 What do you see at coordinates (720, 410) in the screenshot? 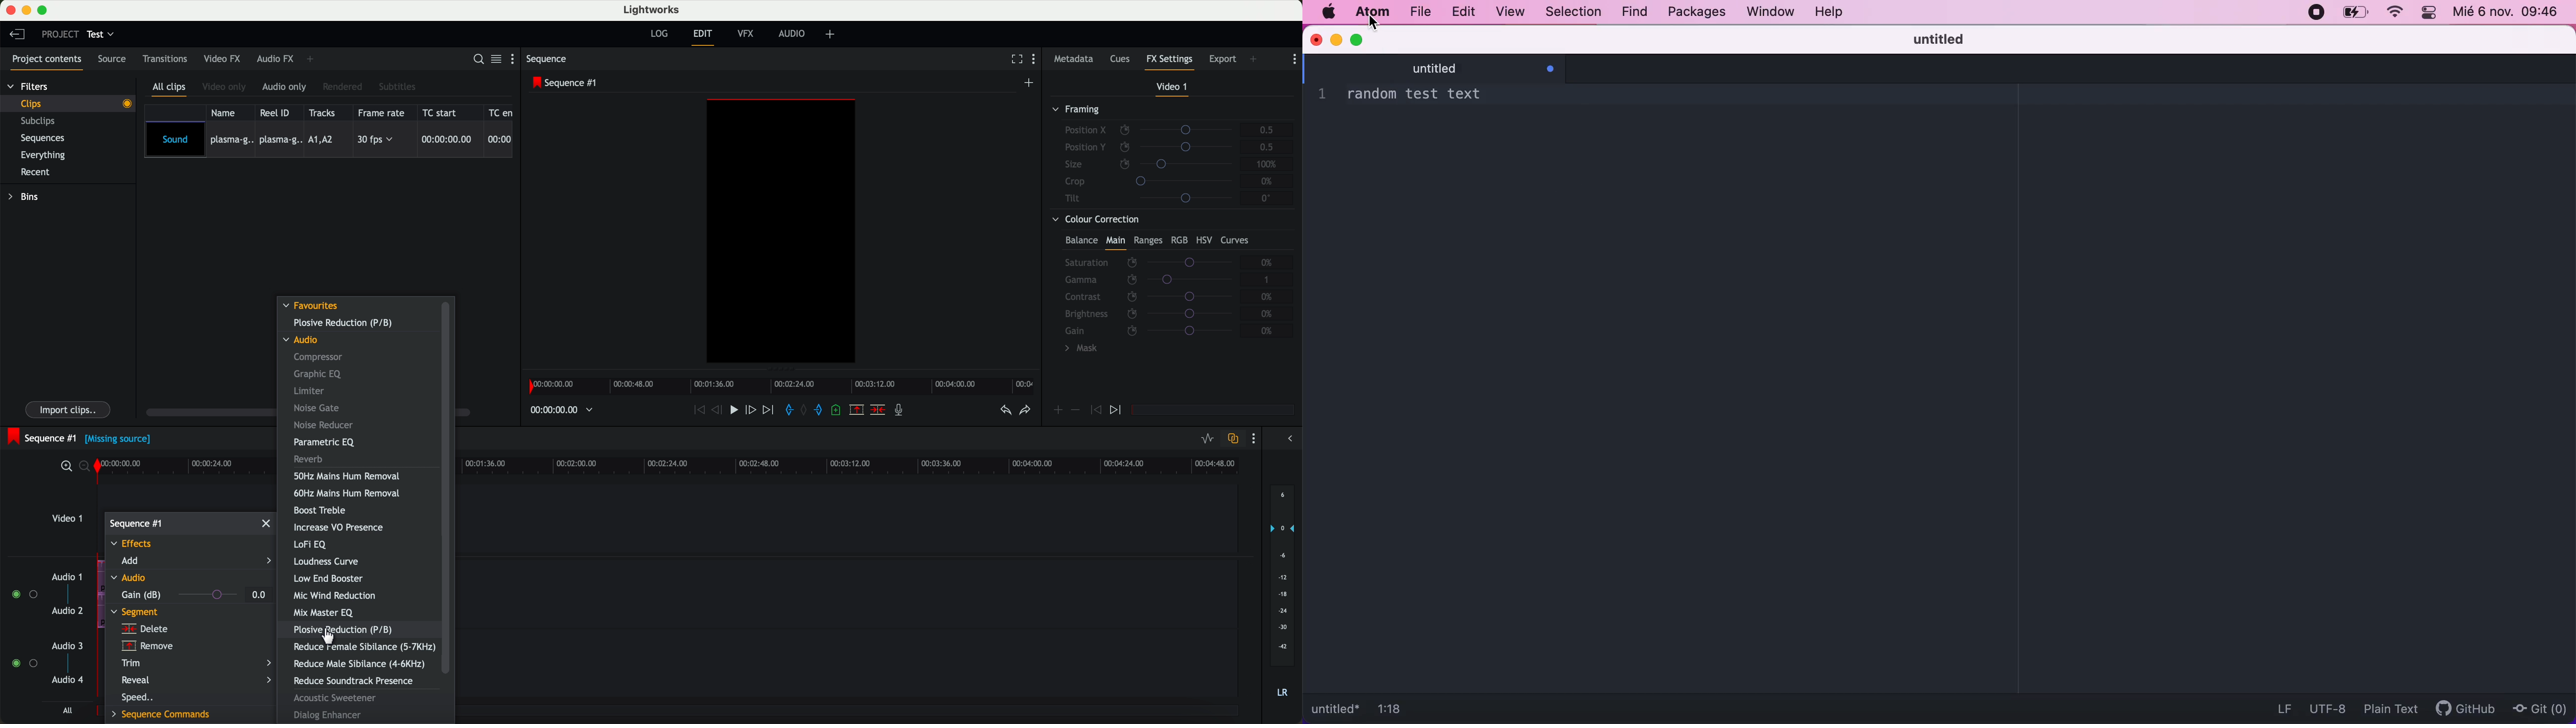
I see `nudge one frame back` at bounding box center [720, 410].